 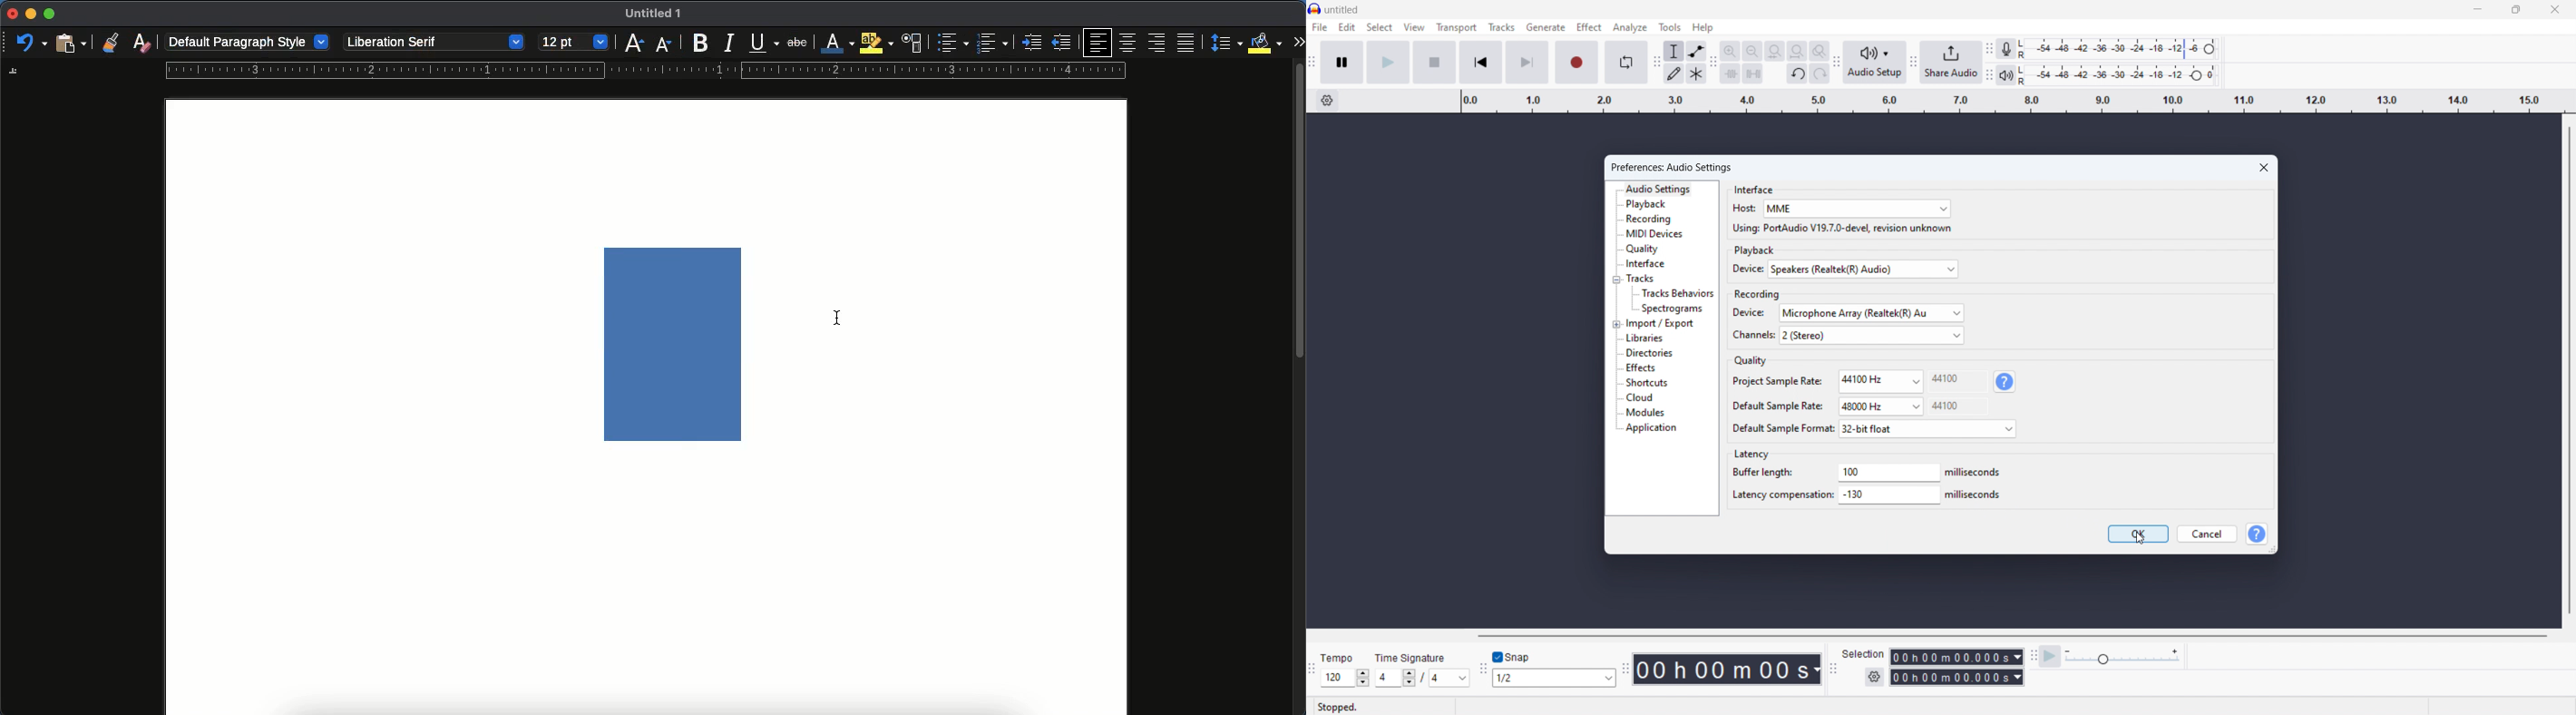 I want to click on recording, so click(x=1650, y=219).